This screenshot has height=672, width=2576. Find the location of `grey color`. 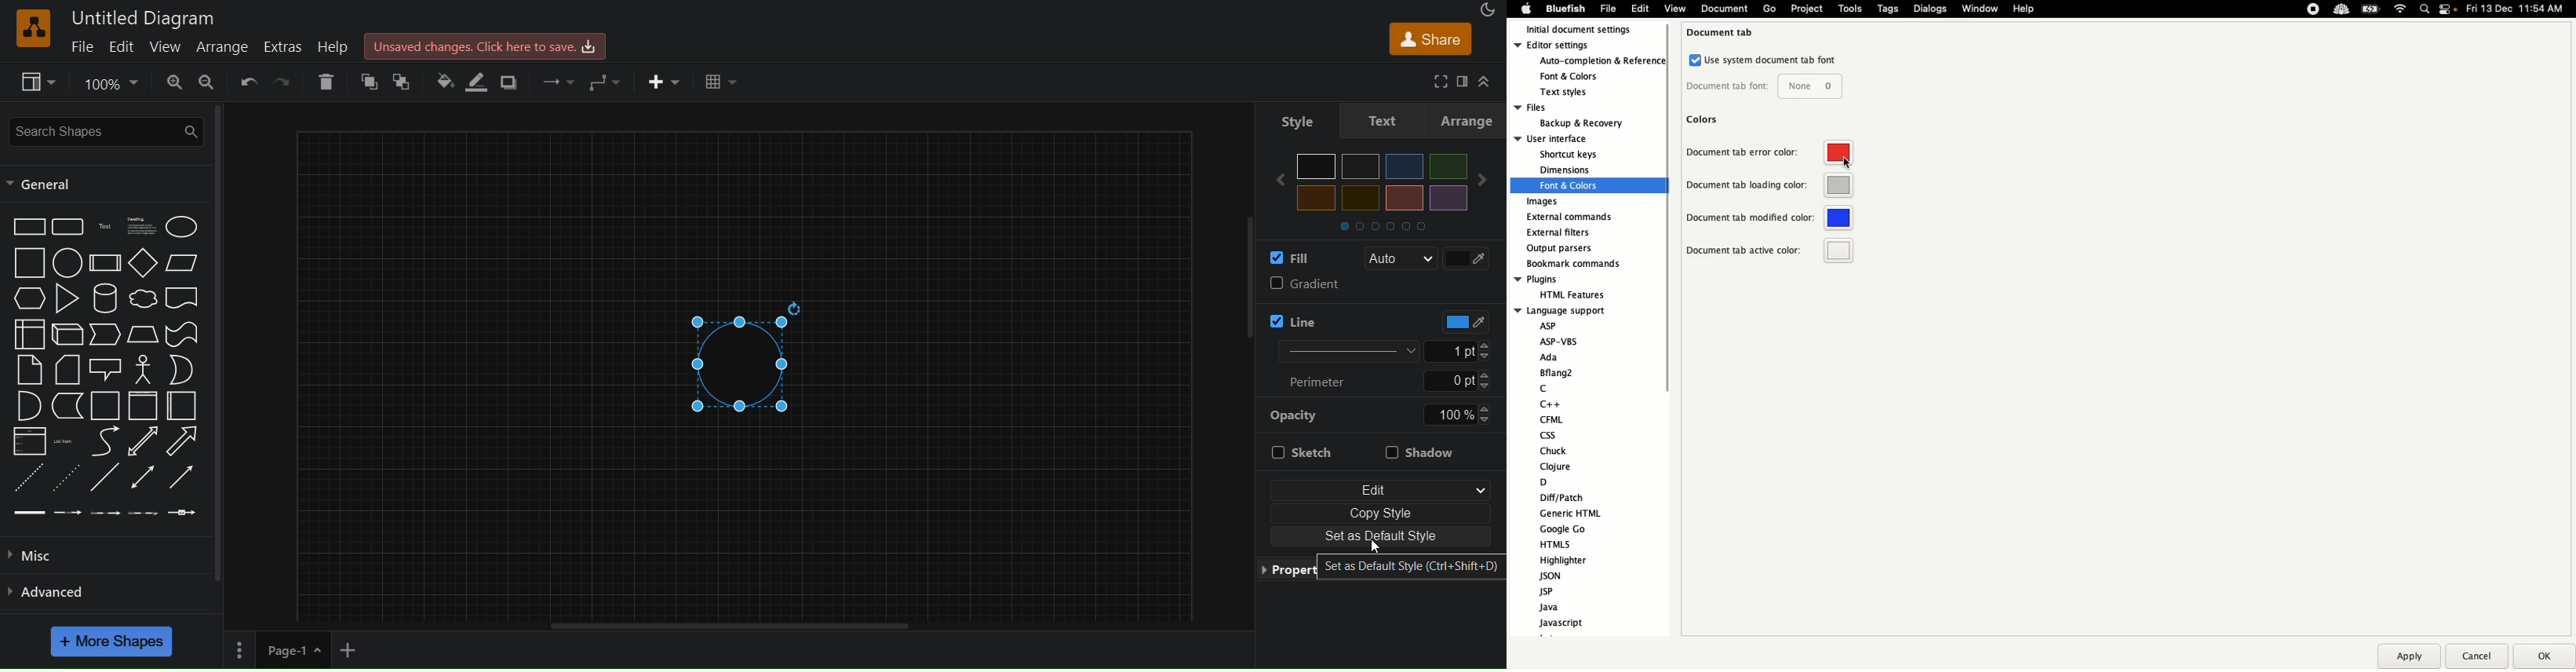

grey color is located at coordinates (1361, 166).